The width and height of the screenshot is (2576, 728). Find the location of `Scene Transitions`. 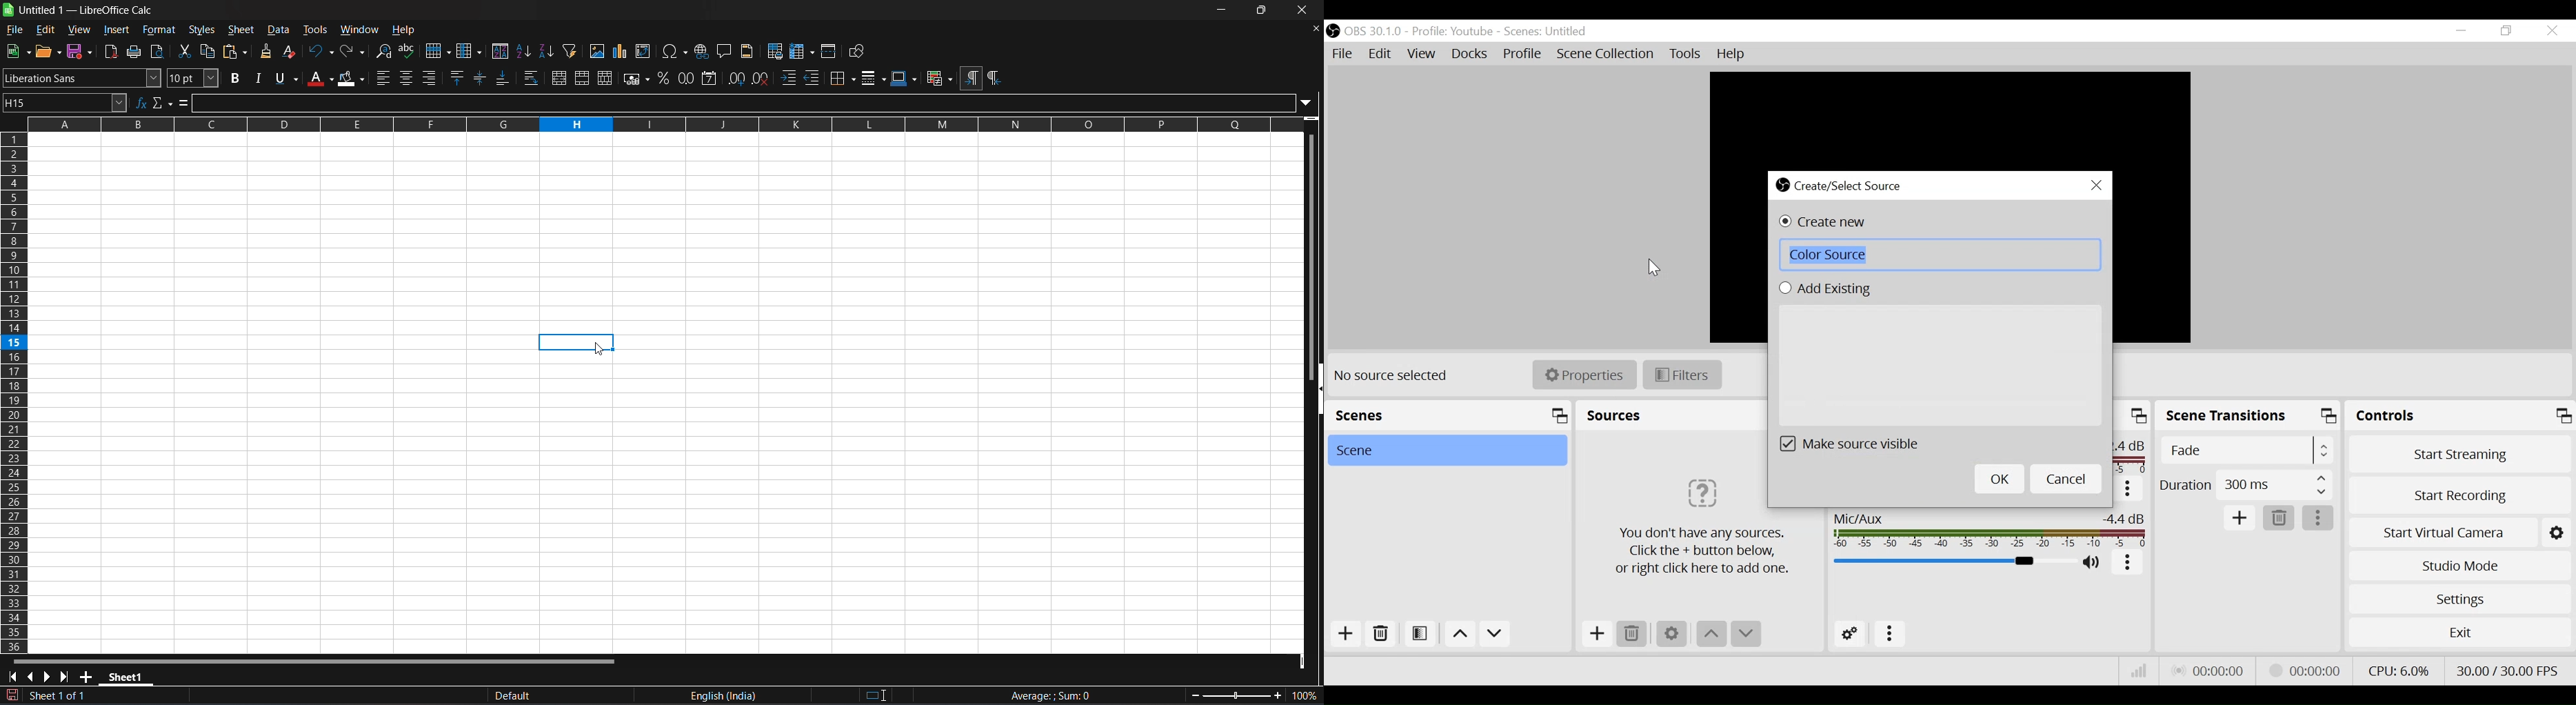

Scene Transitions is located at coordinates (2250, 417).